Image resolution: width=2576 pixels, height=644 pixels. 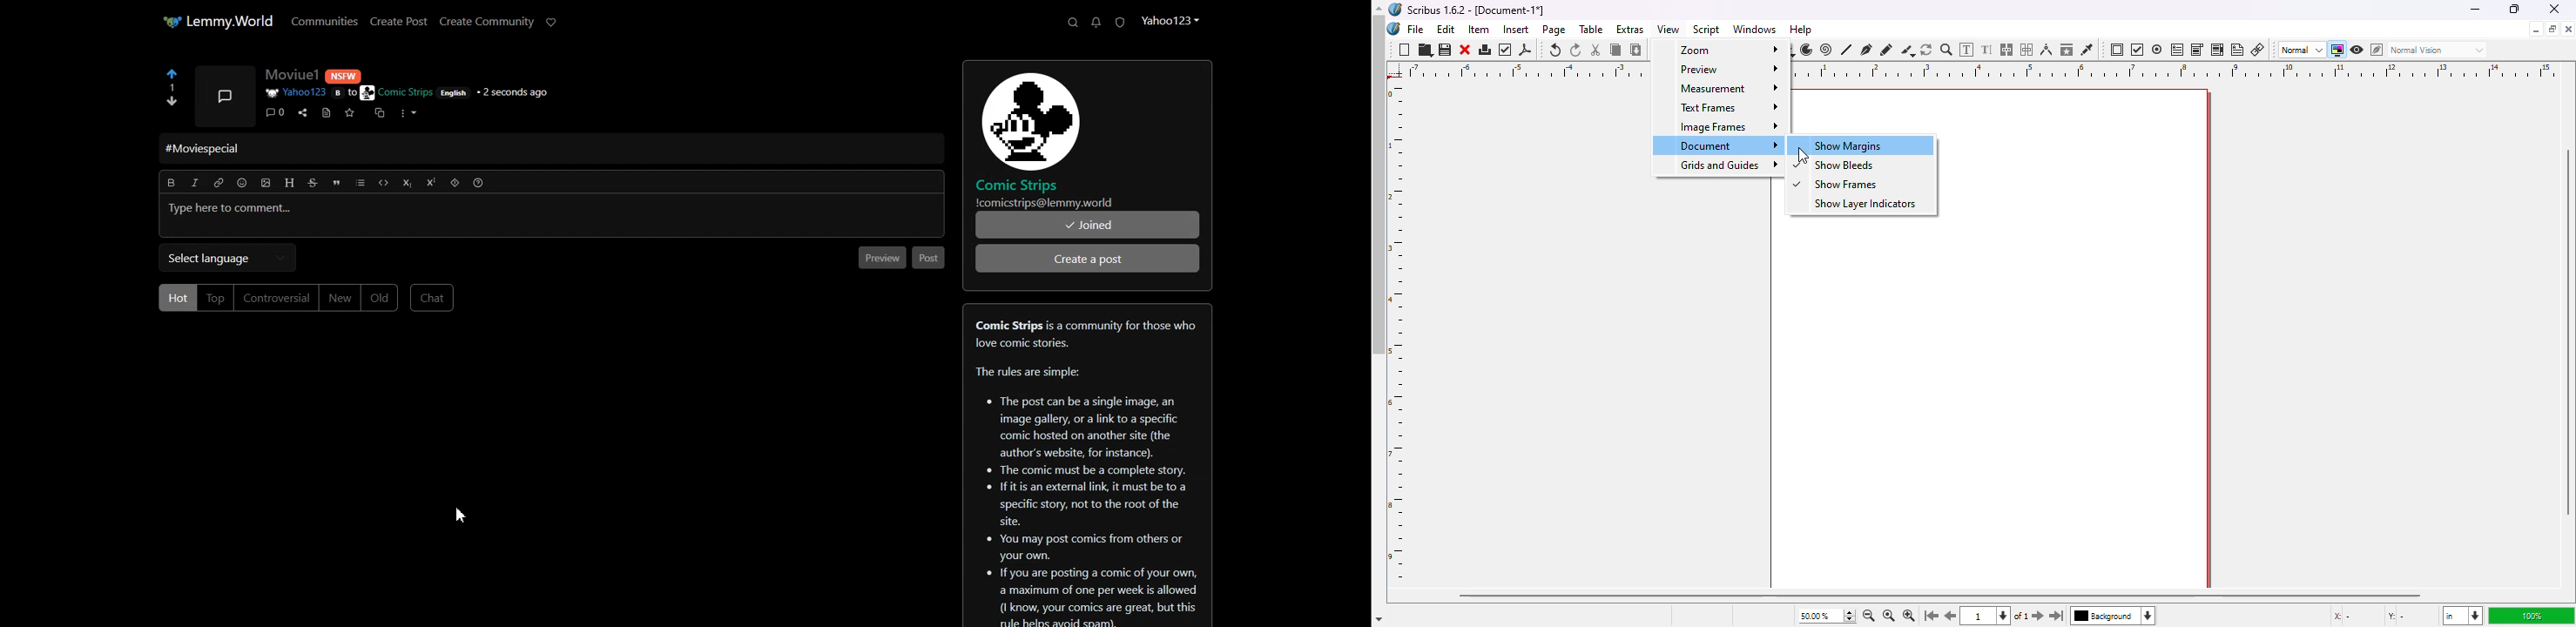 I want to click on X -        Y -, so click(x=2371, y=617).